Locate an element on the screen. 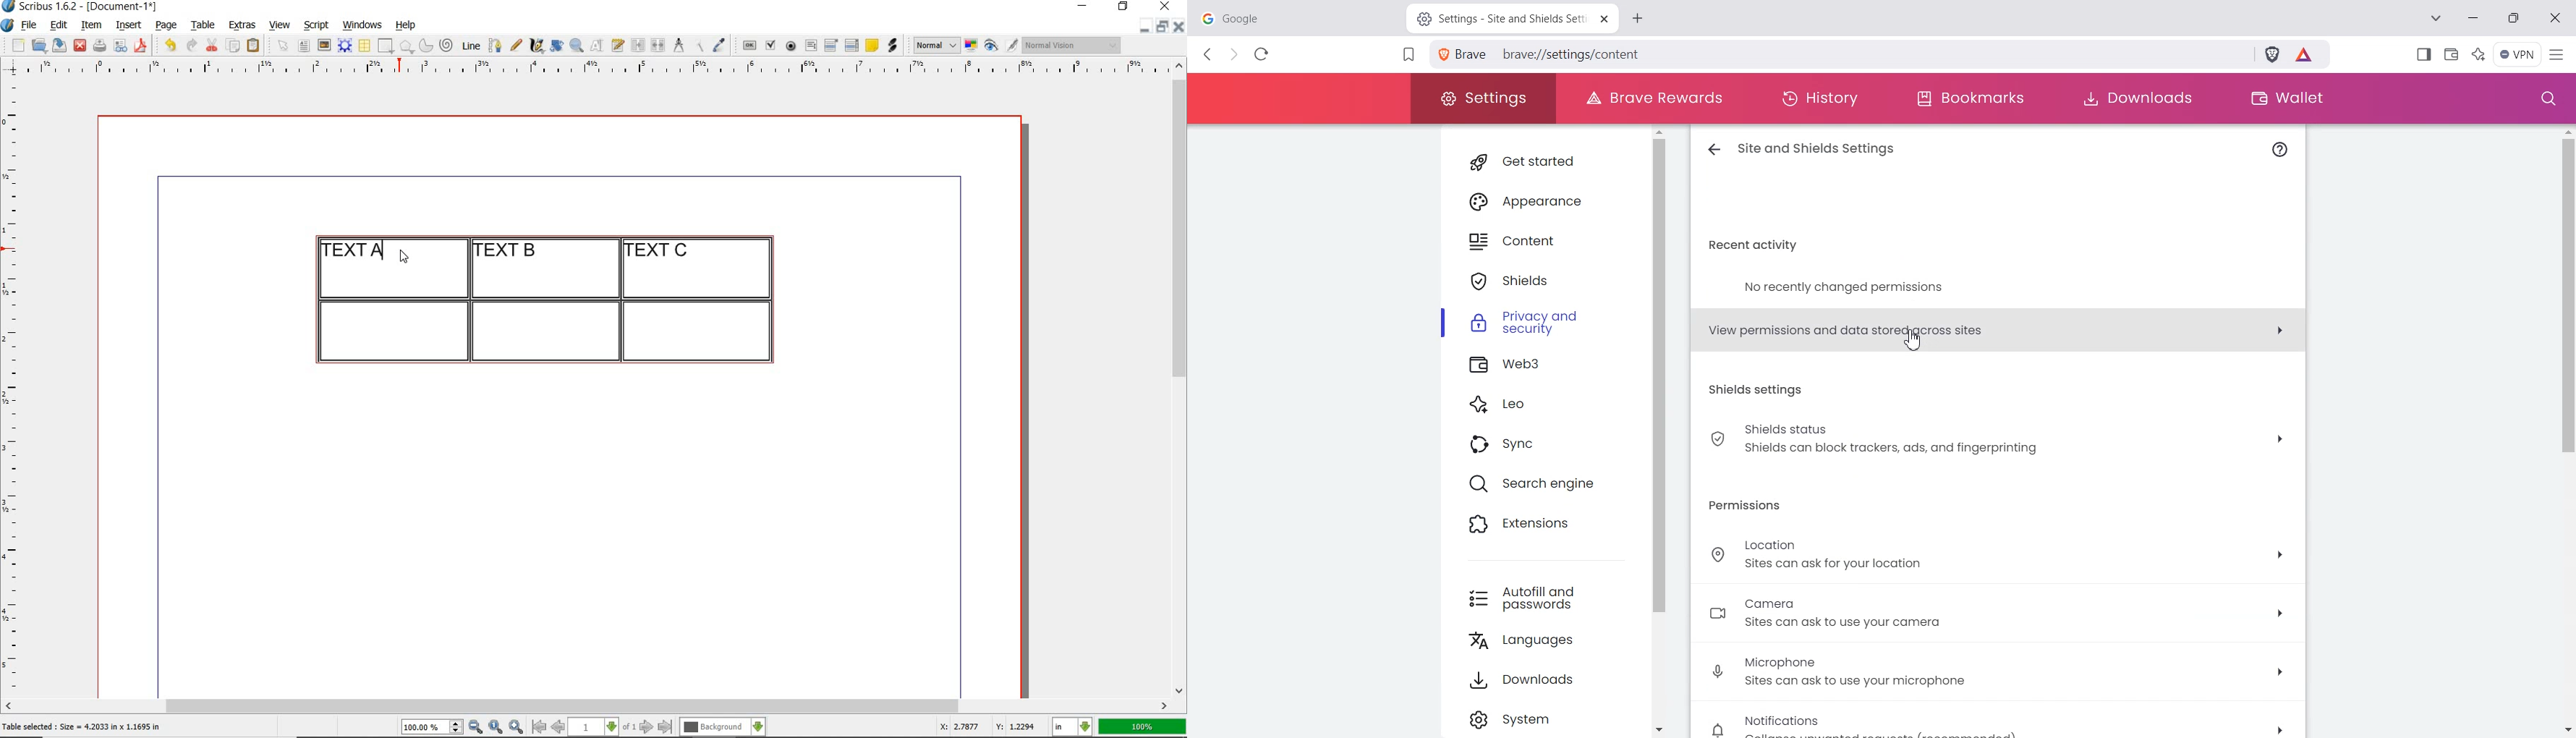 The height and width of the screenshot is (756, 2576). redo is located at coordinates (190, 44).